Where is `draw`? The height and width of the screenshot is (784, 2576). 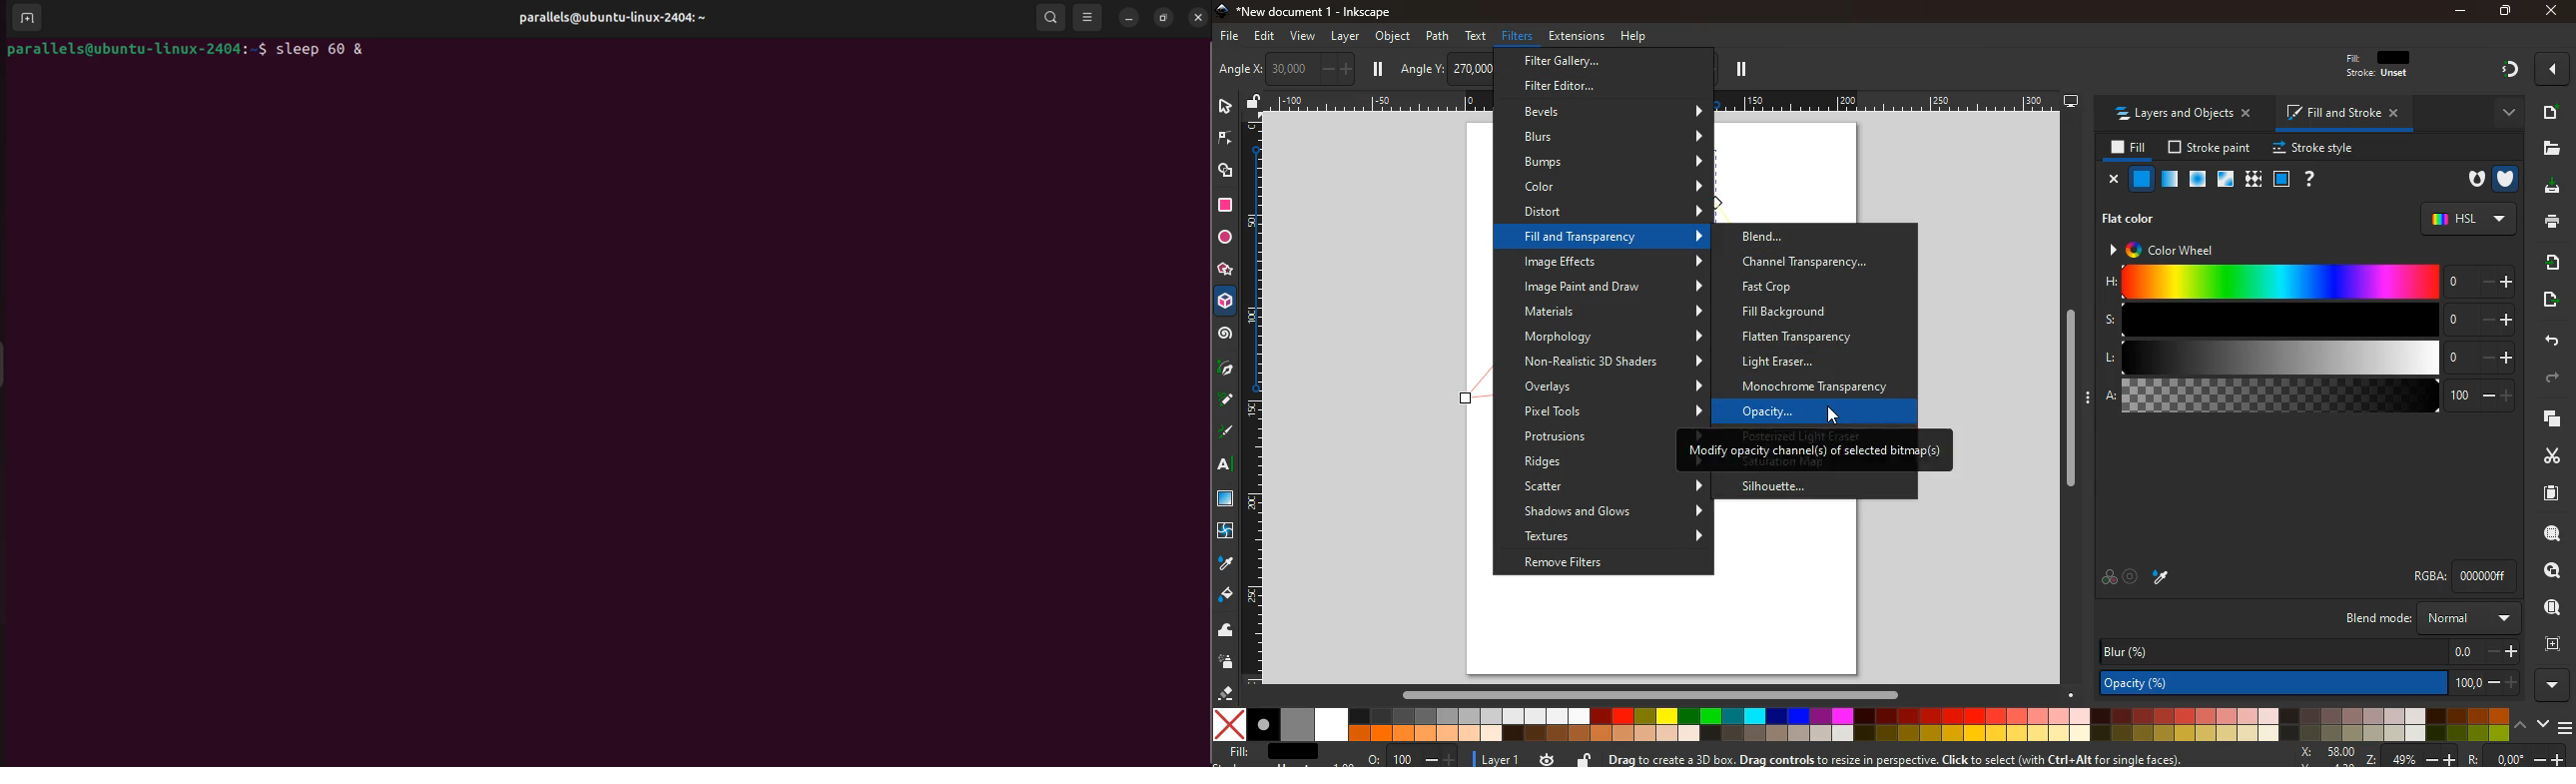 draw is located at coordinates (1226, 435).